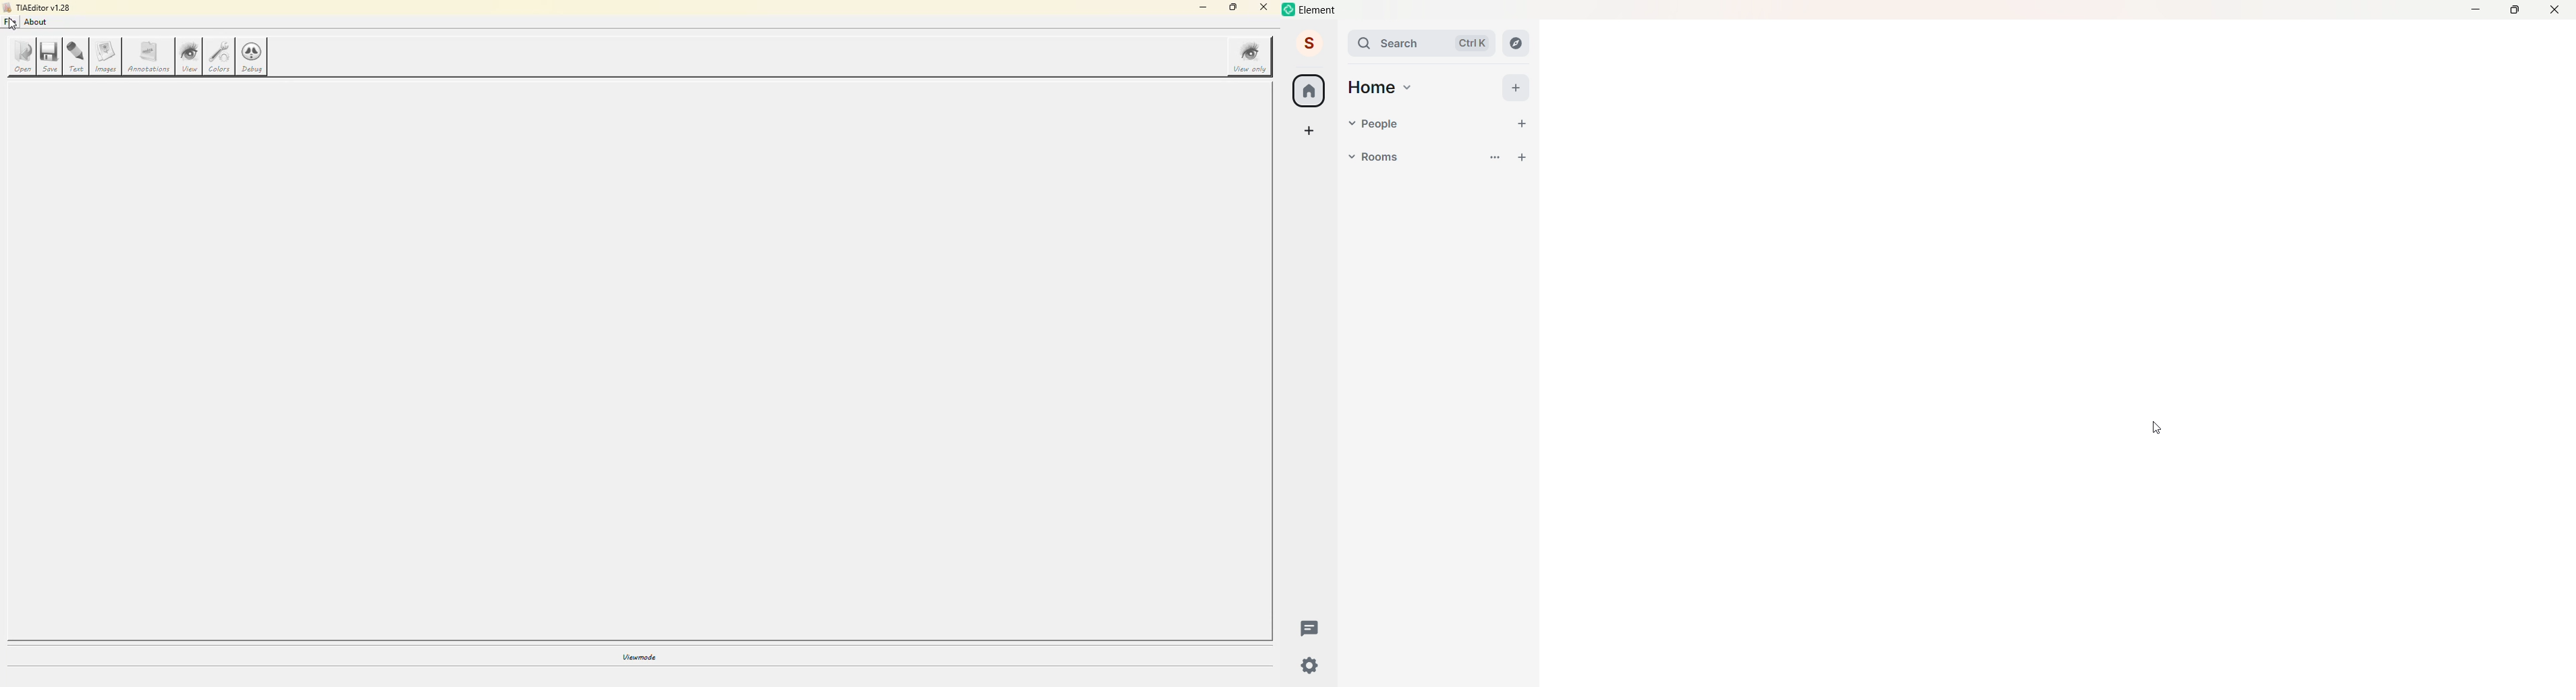 This screenshot has height=700, width=2576. Describe the element at coordinates (2477, 10) in the screenshot. I see `Minimize` at that location.